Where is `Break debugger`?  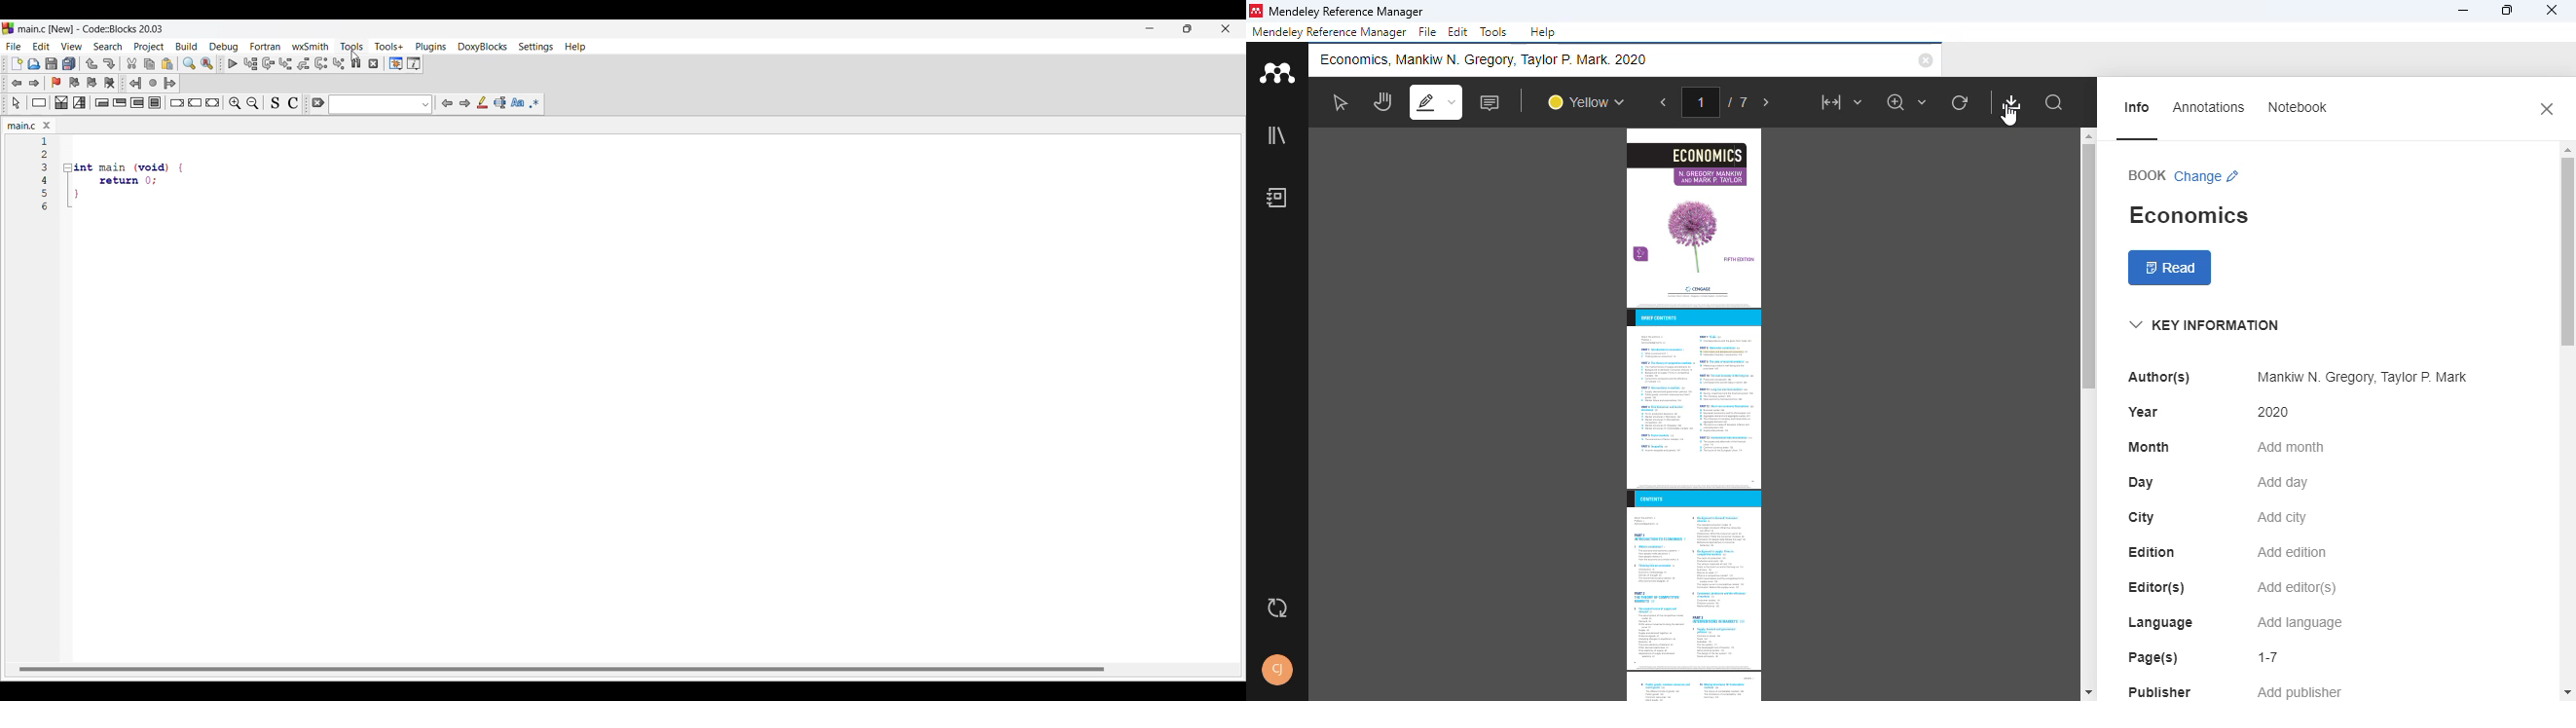
Break debugger is located at coordinates (356, 64).